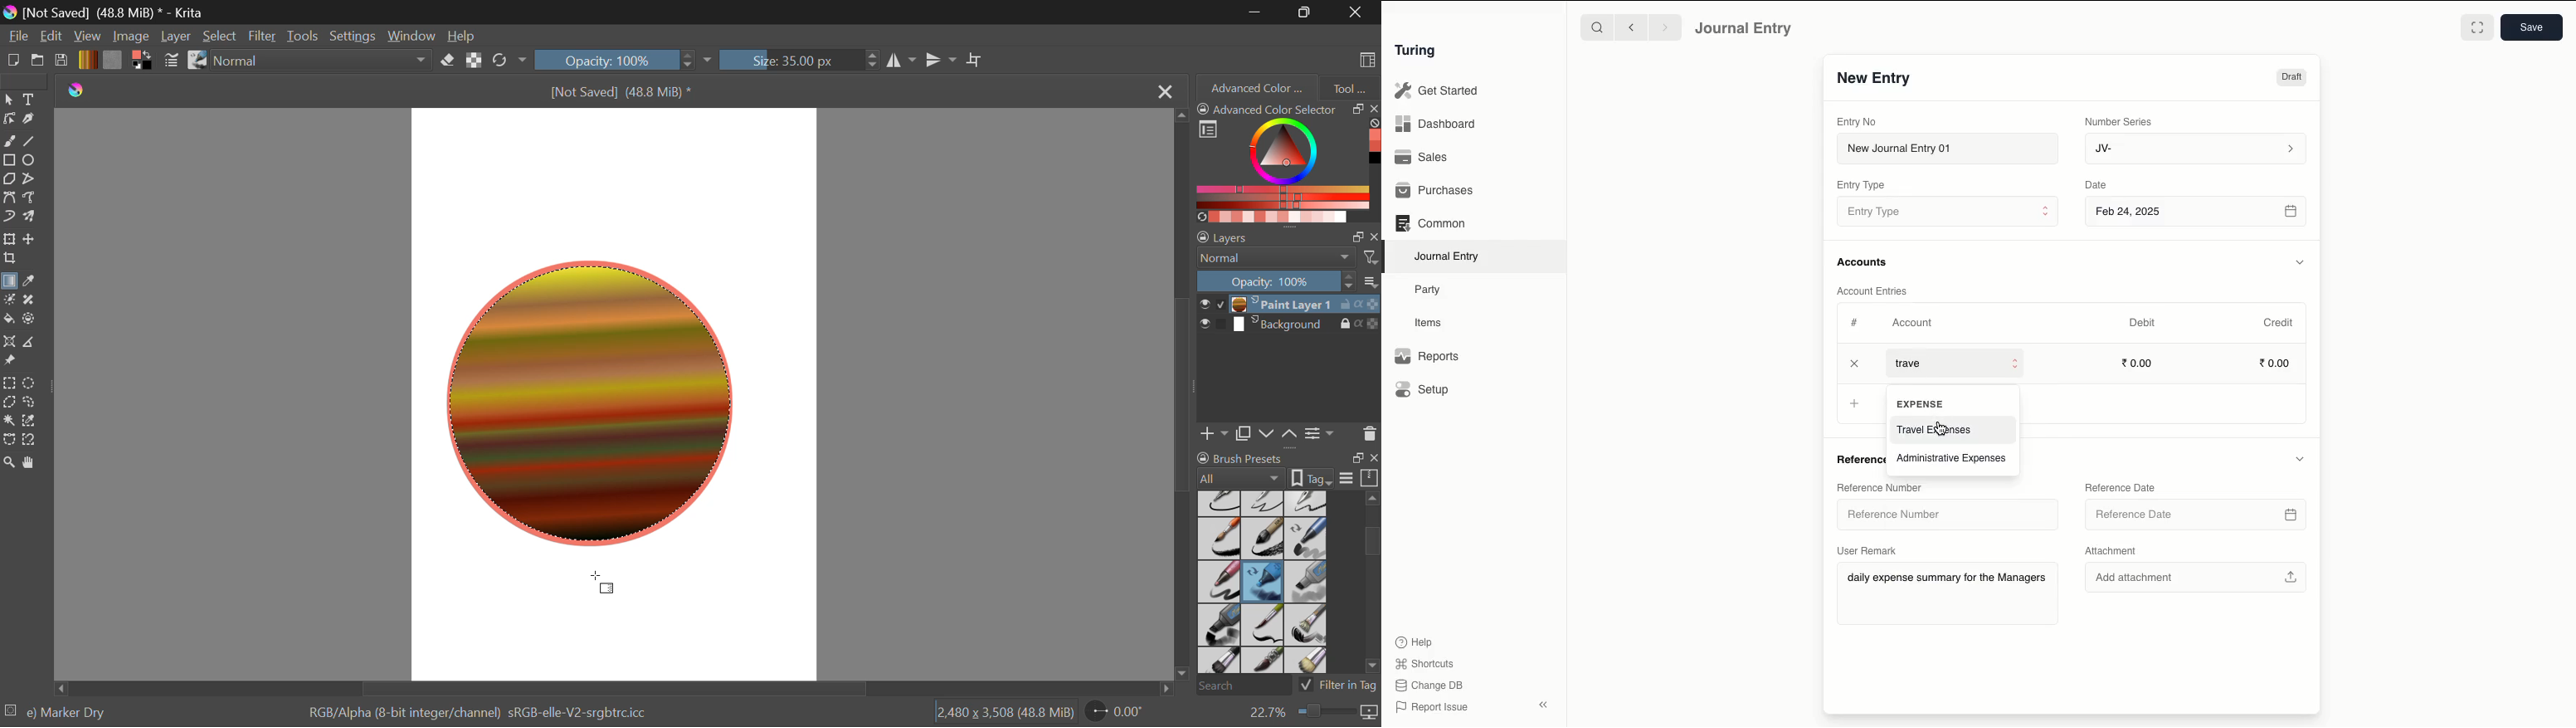 This screenshot has height=728, width=2576. I want to click on New Journal Entry 01, so click(1946, 148).